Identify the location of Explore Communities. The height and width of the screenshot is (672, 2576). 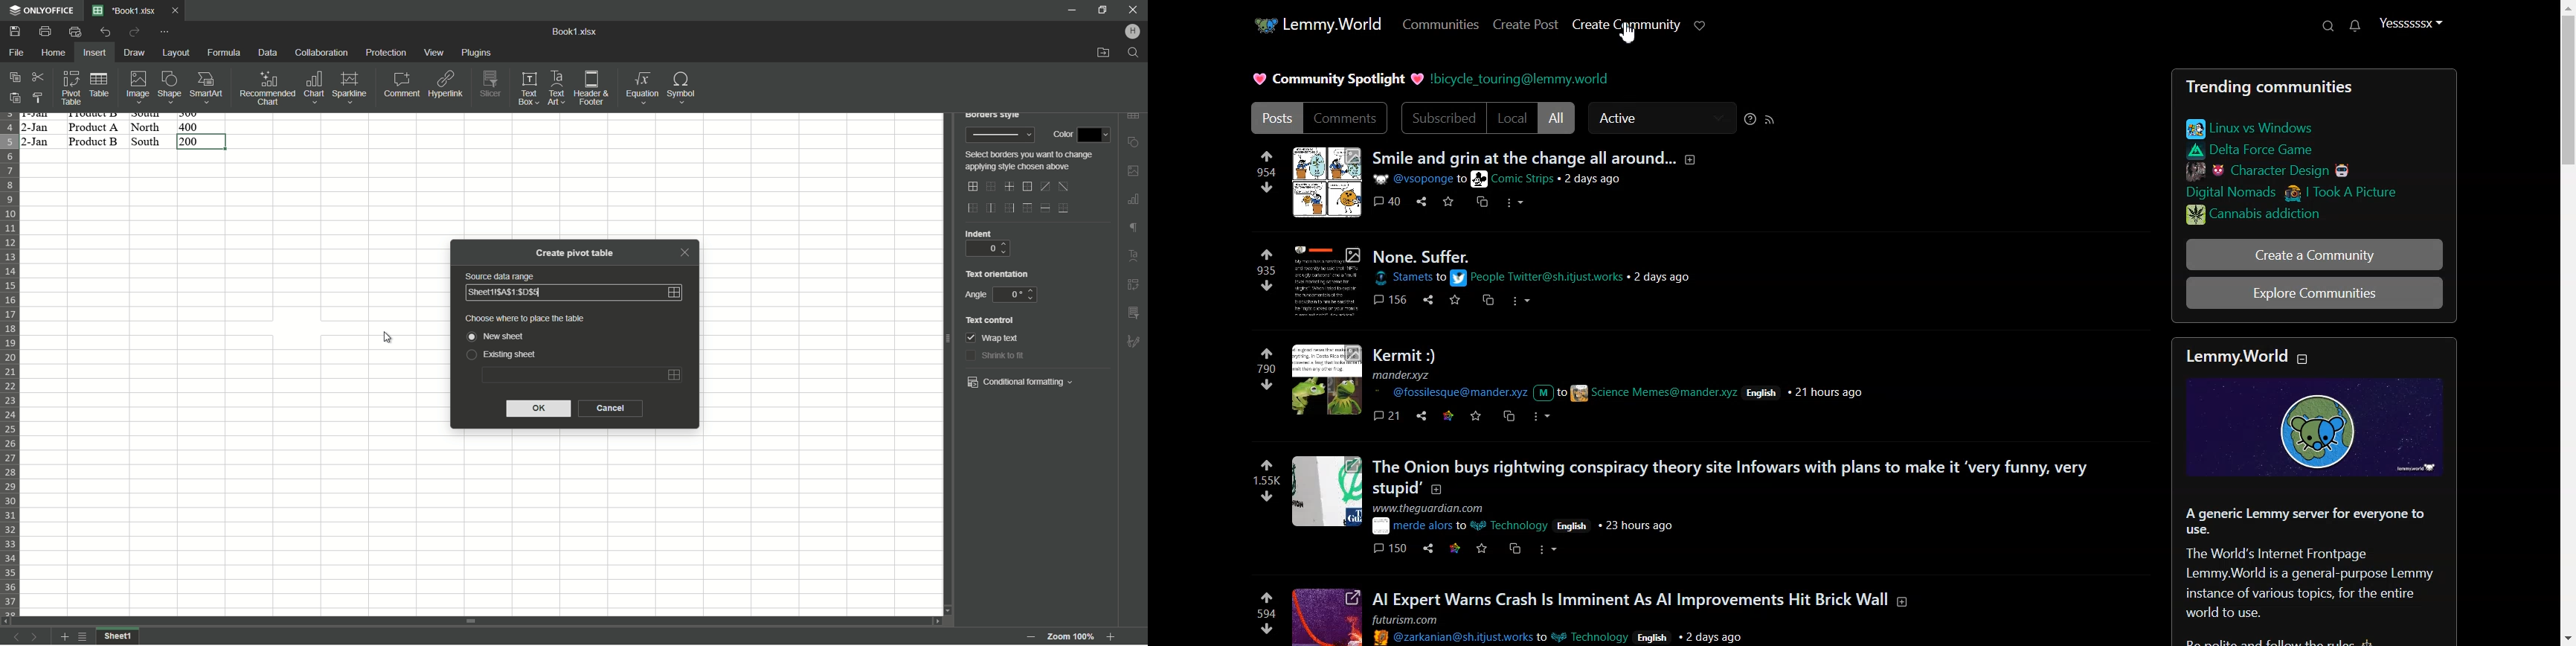
(2314, 292).